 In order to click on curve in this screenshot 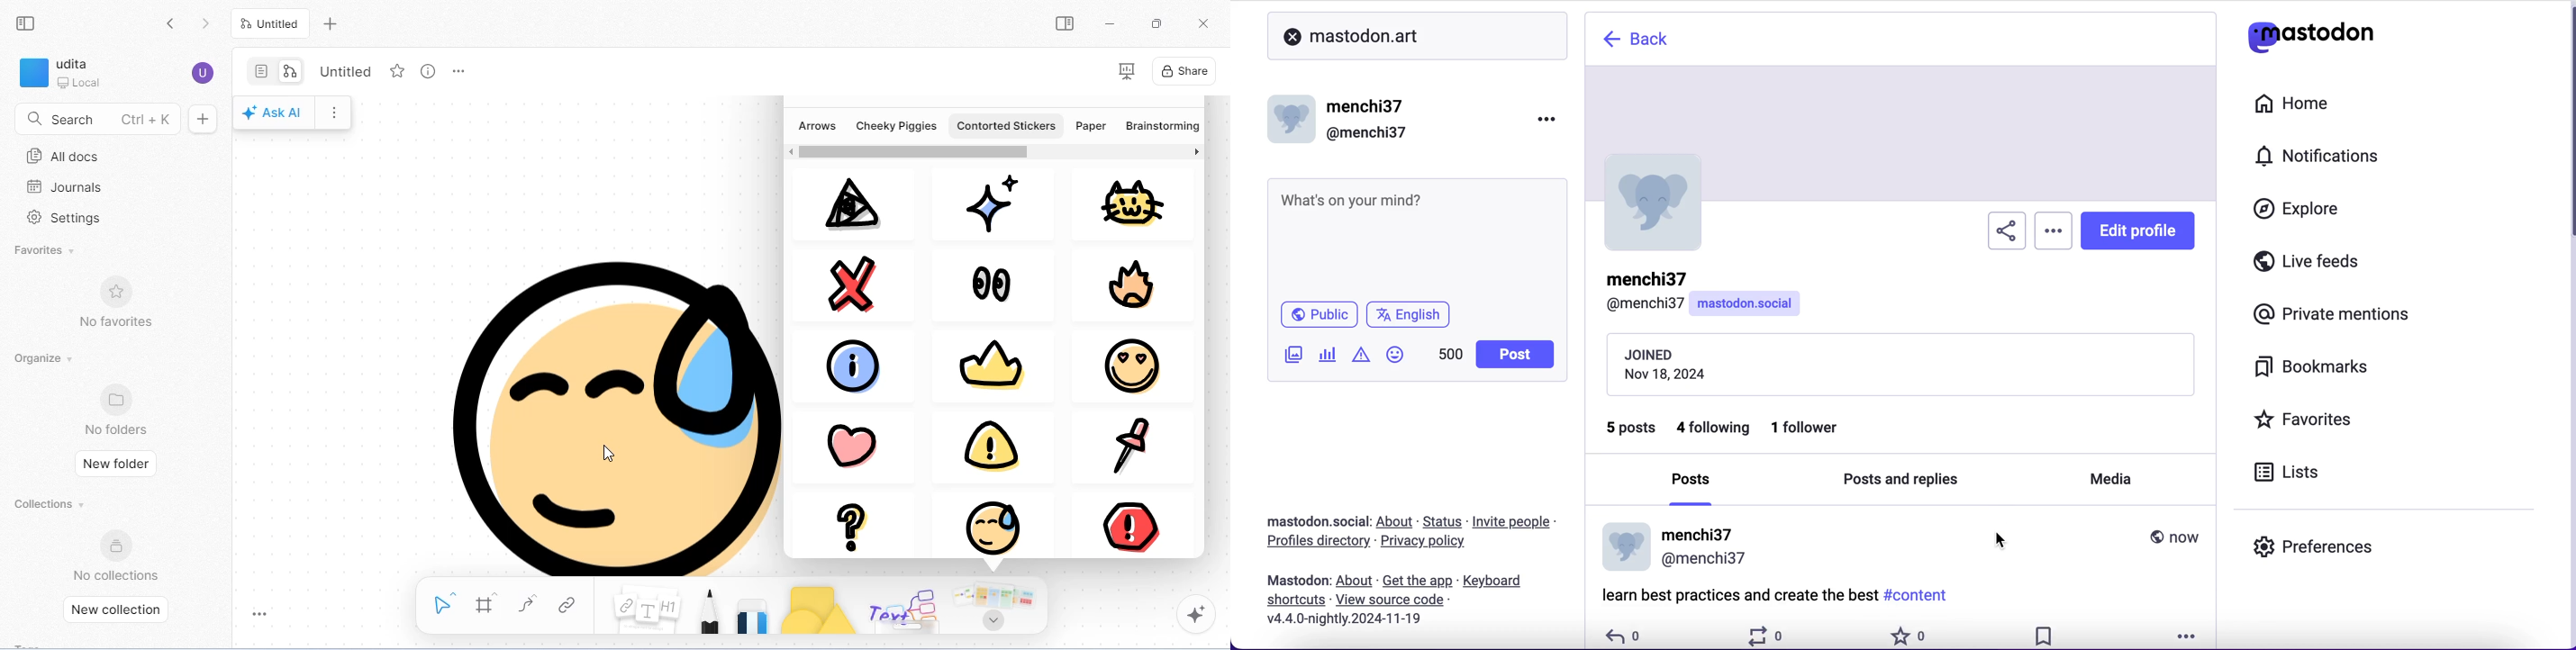, I will do `click(531, 604)`.